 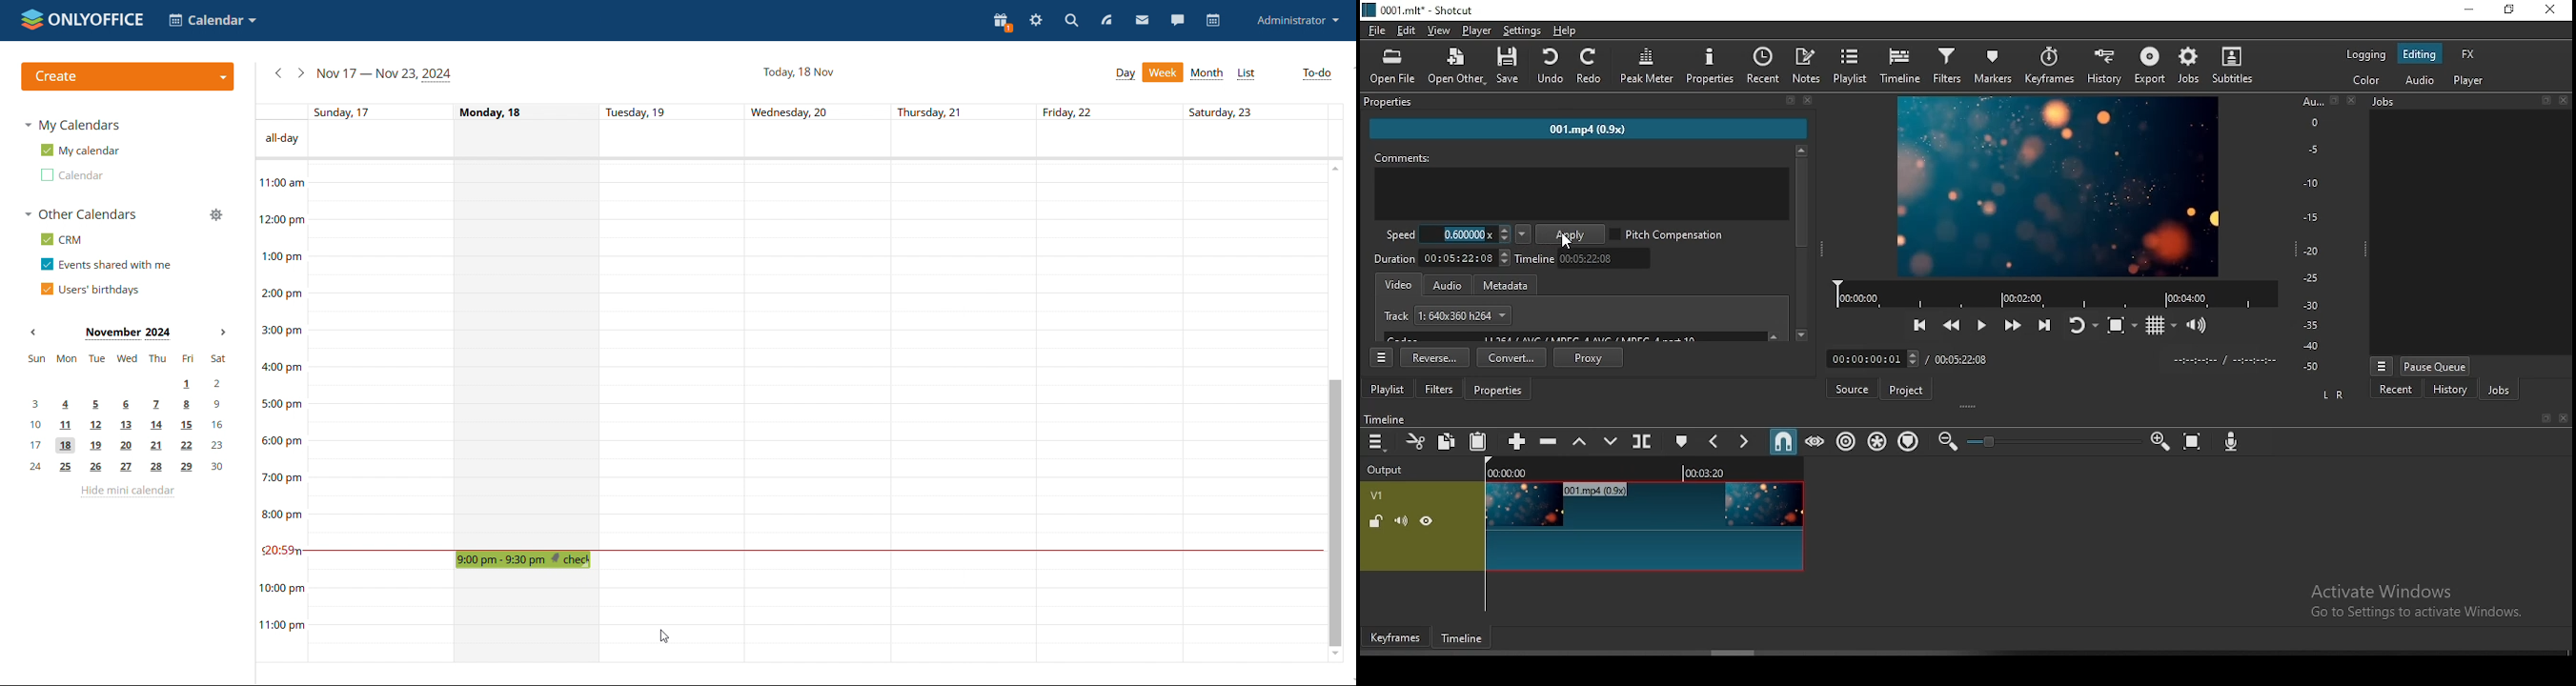 What do you see at coordinates (2231, 440) in the screenshot?
I see `record audio` at bounding box center [2231, 440].